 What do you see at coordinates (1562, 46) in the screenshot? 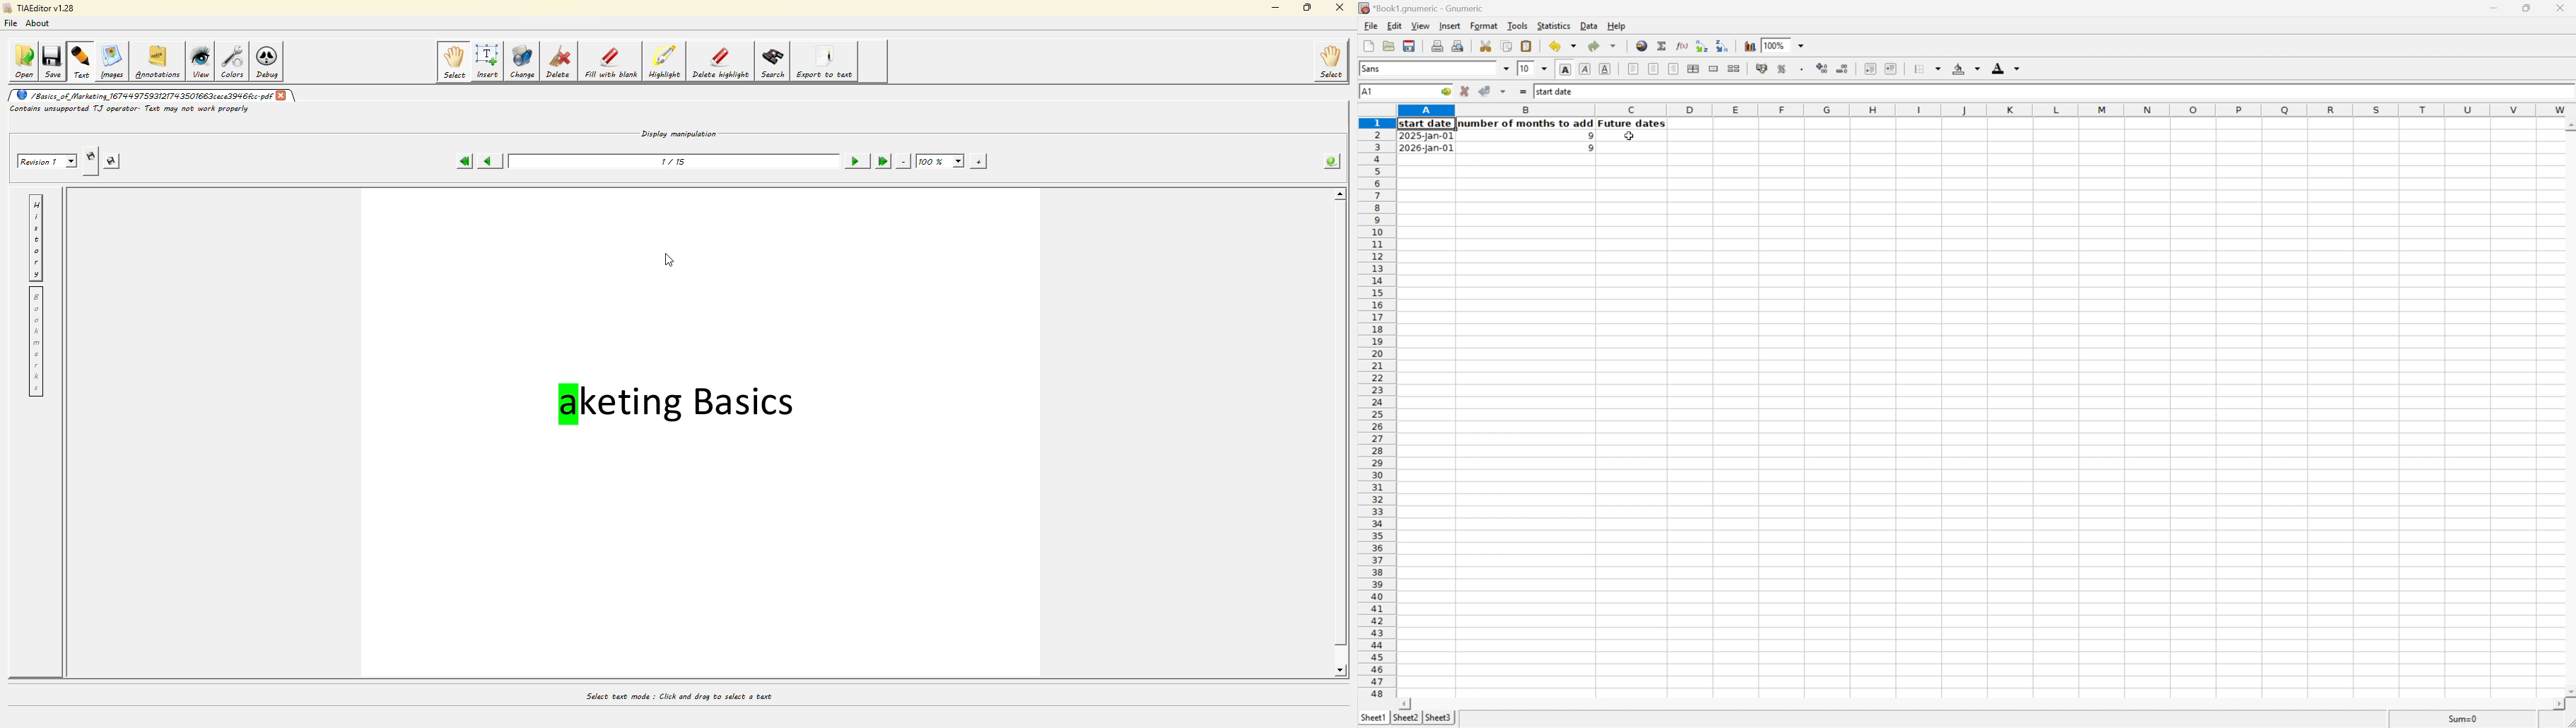
I see `Undo` at bounding box center [1562, 46].